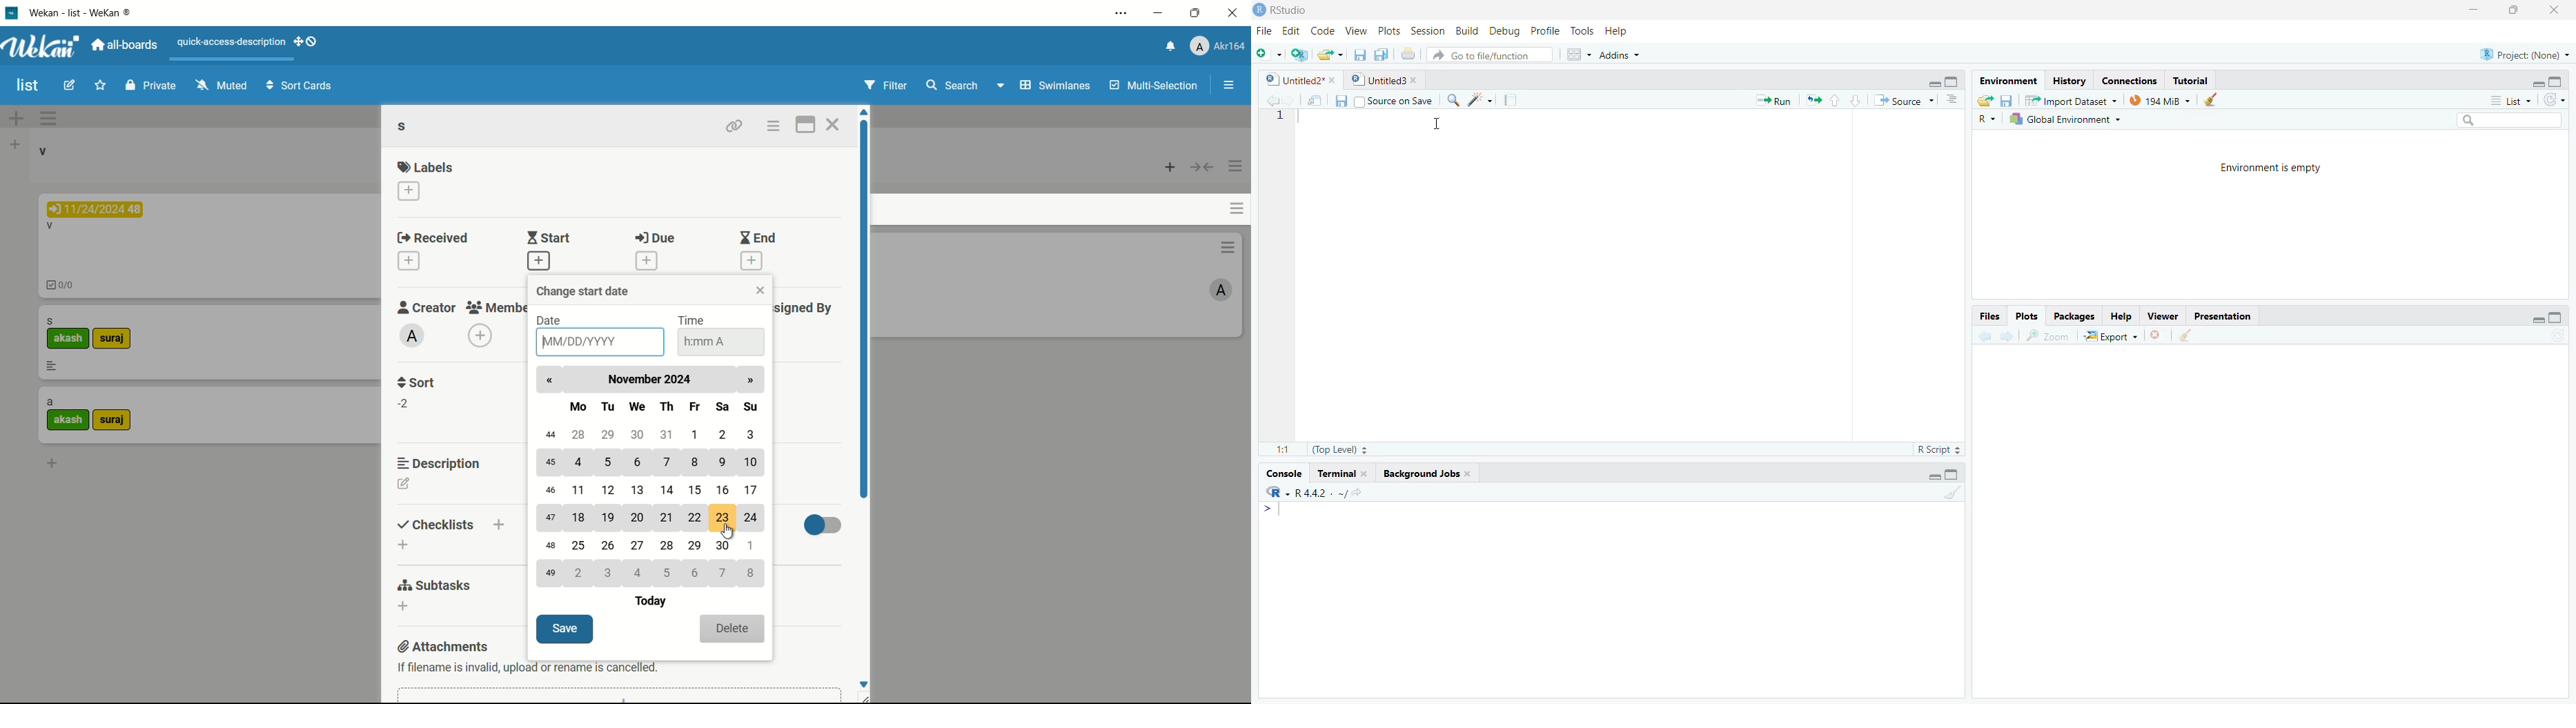 The height and width of the screenshot is (728, 2576). Describe the element at coordinates (2557, 99) in the screenshot. I see `Refresh theme` at that location.